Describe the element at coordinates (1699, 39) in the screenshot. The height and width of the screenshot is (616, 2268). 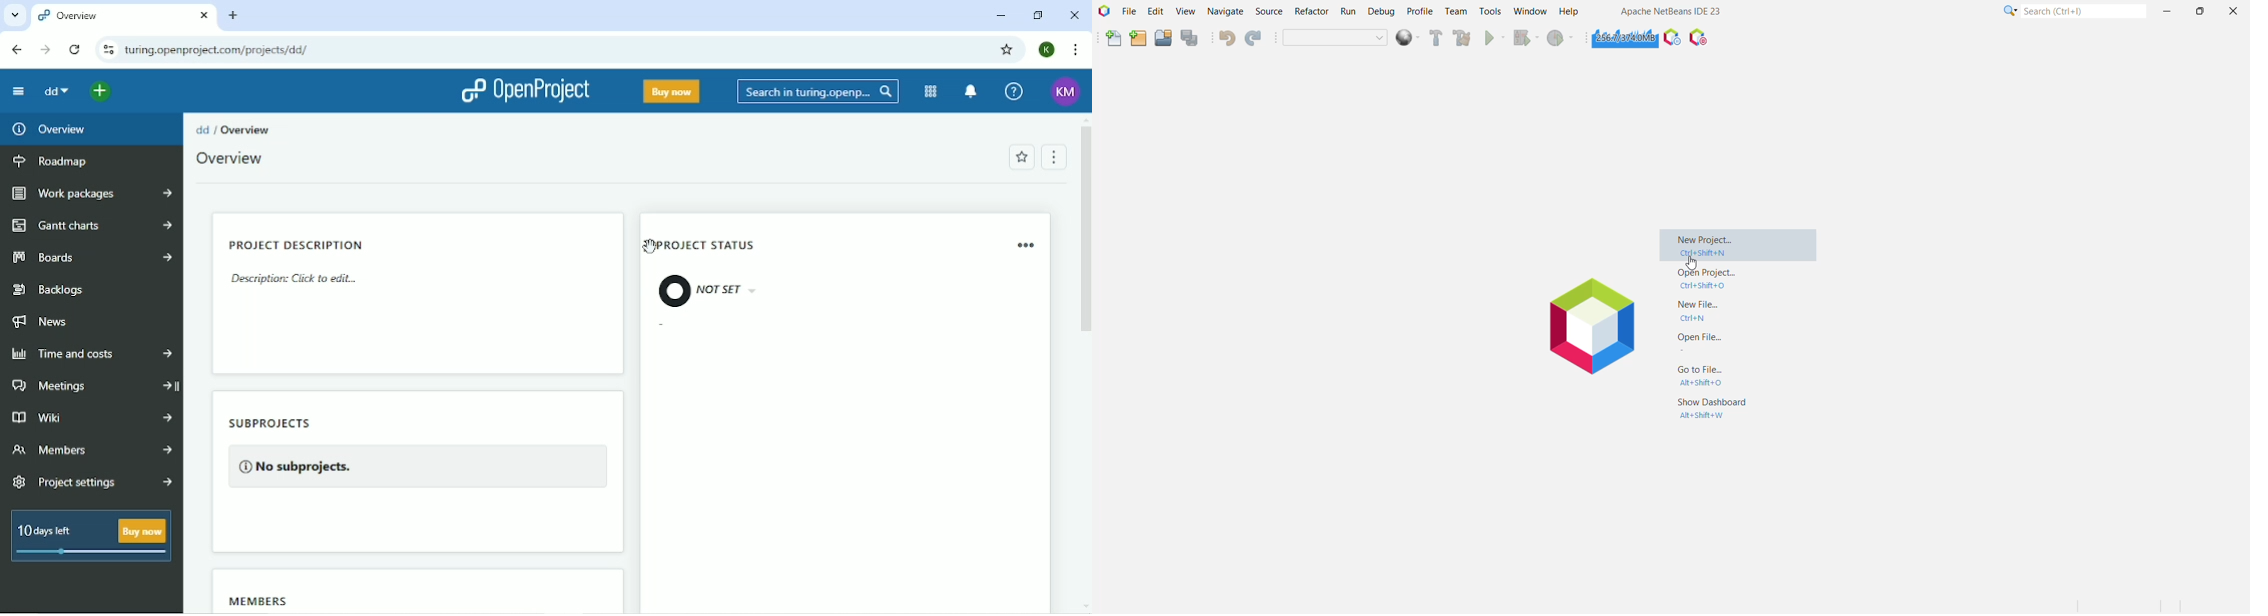
I see `Pause I/O Checks` at that location.